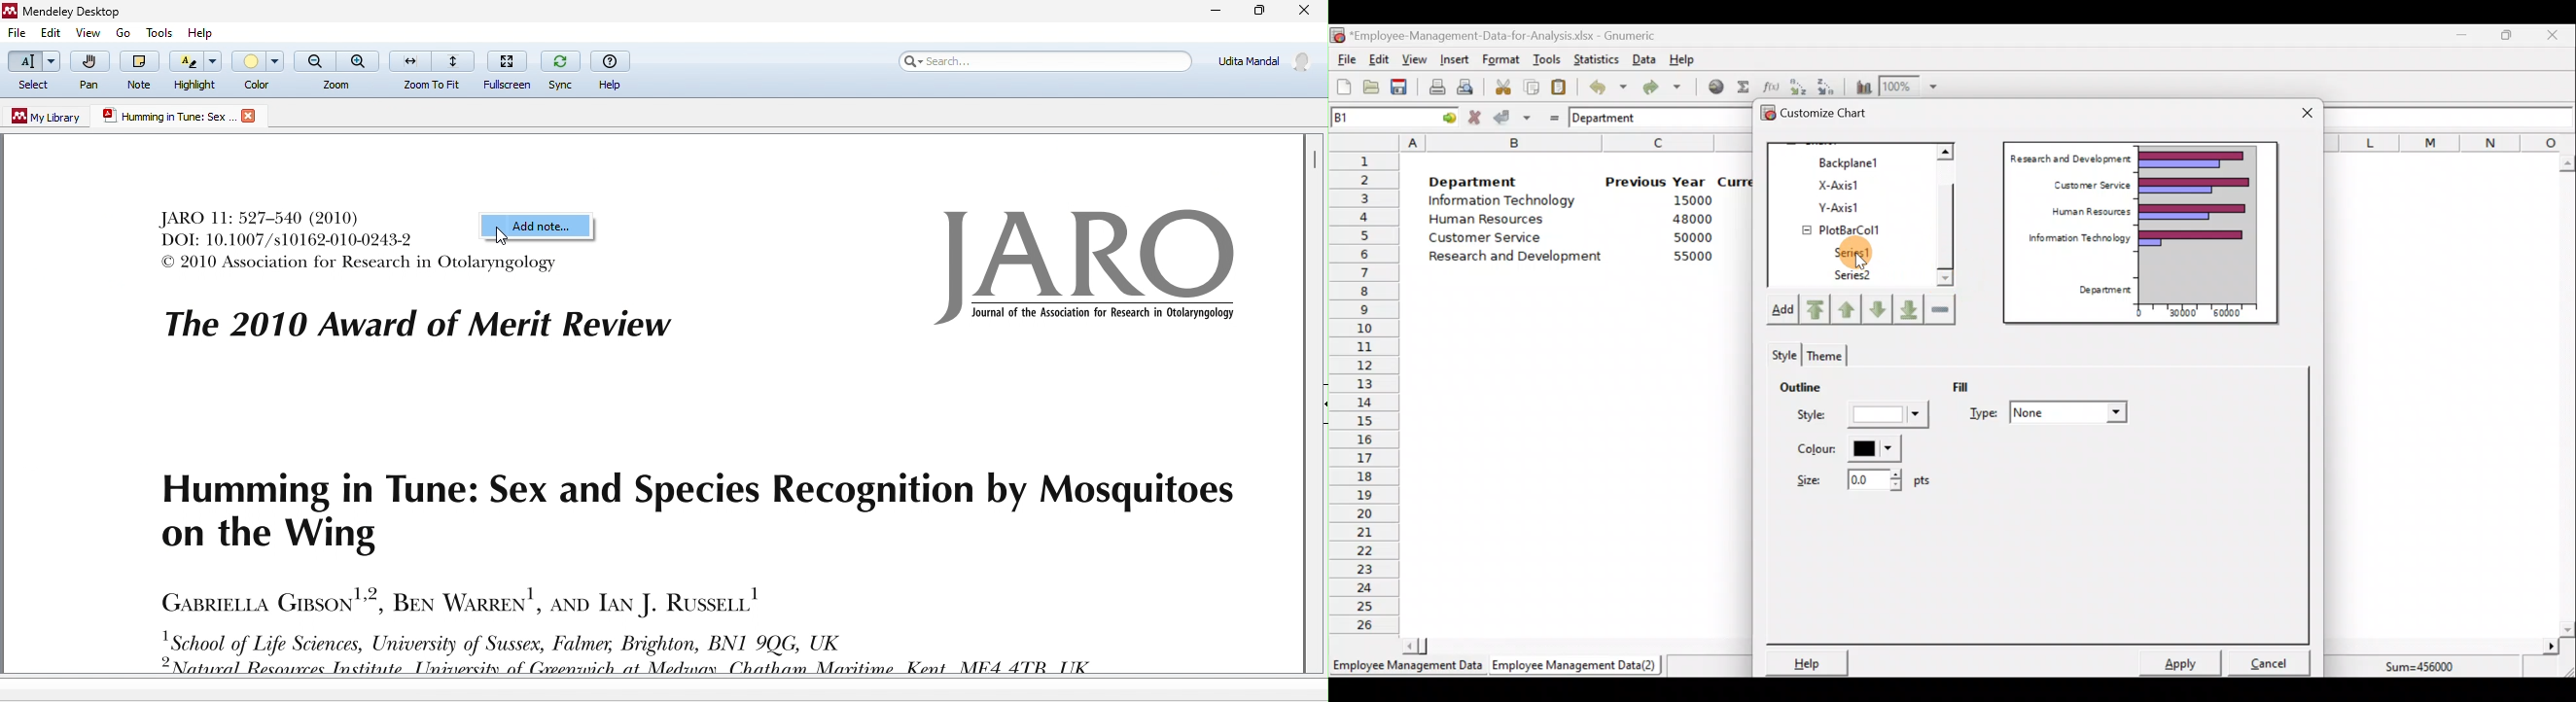  I want to click on Previous Year, so click(1656, 182).